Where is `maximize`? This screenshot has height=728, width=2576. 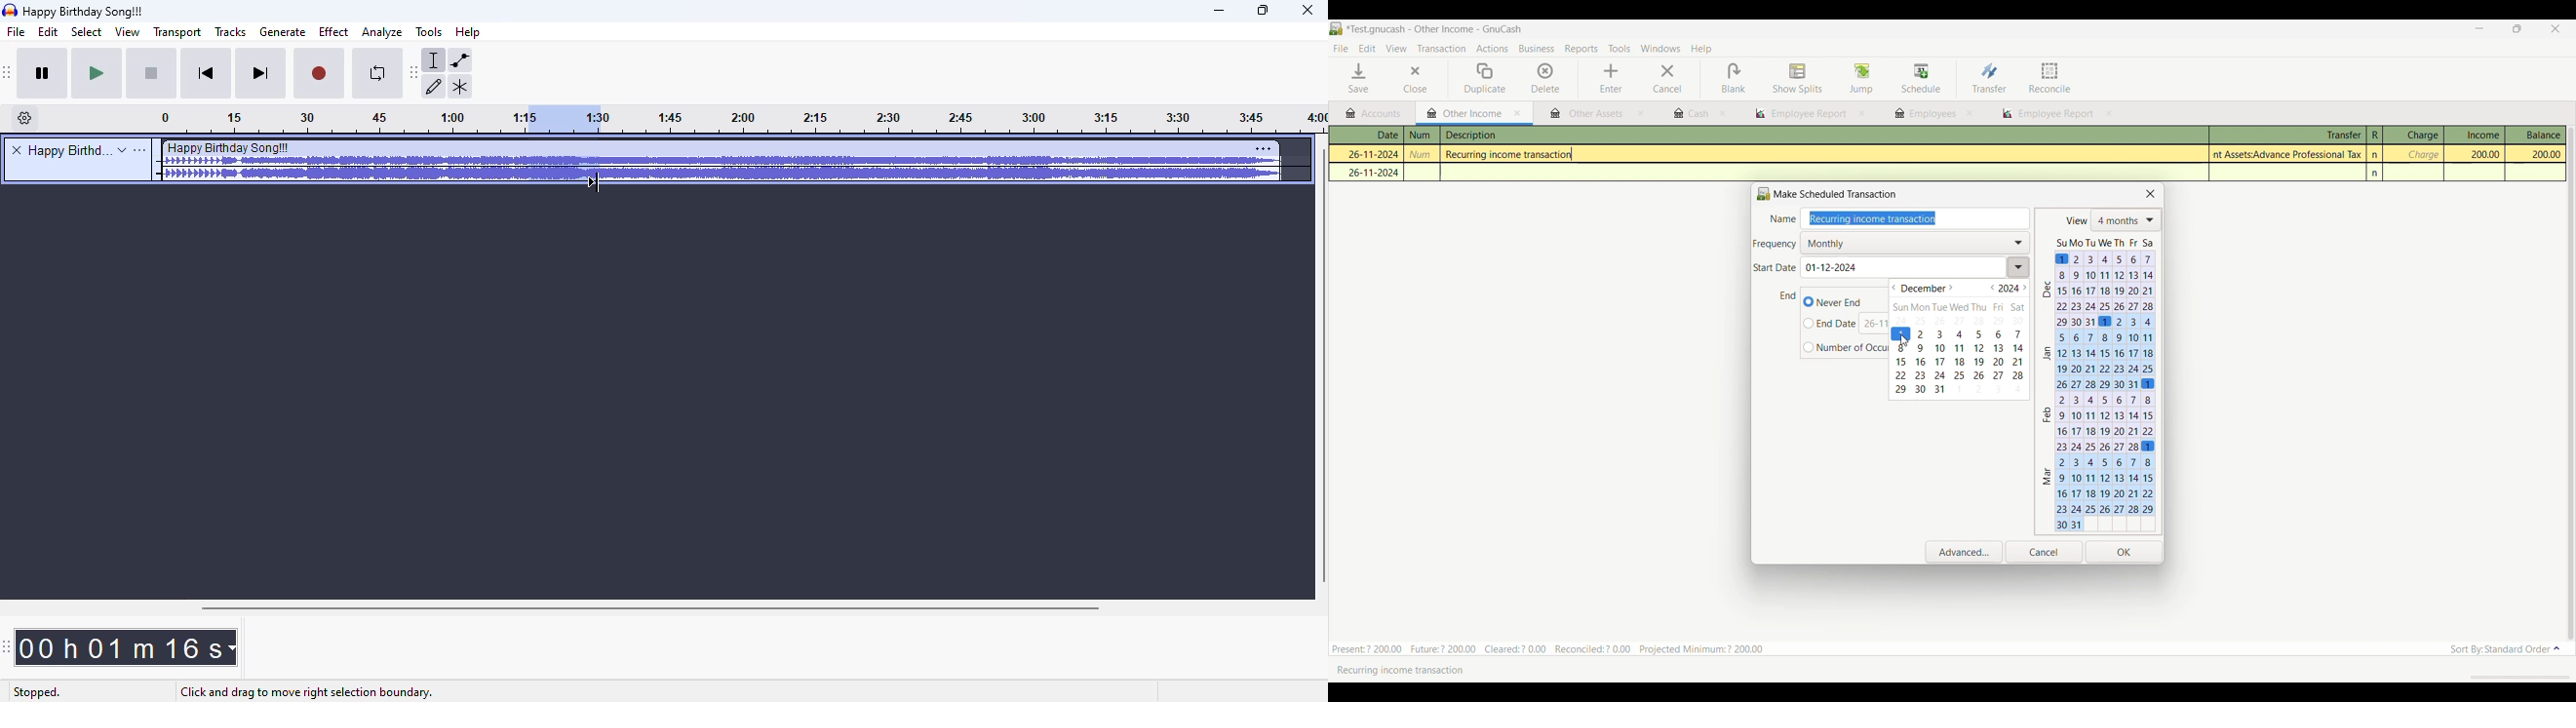 maximize is located at coordinates (1264, 11).